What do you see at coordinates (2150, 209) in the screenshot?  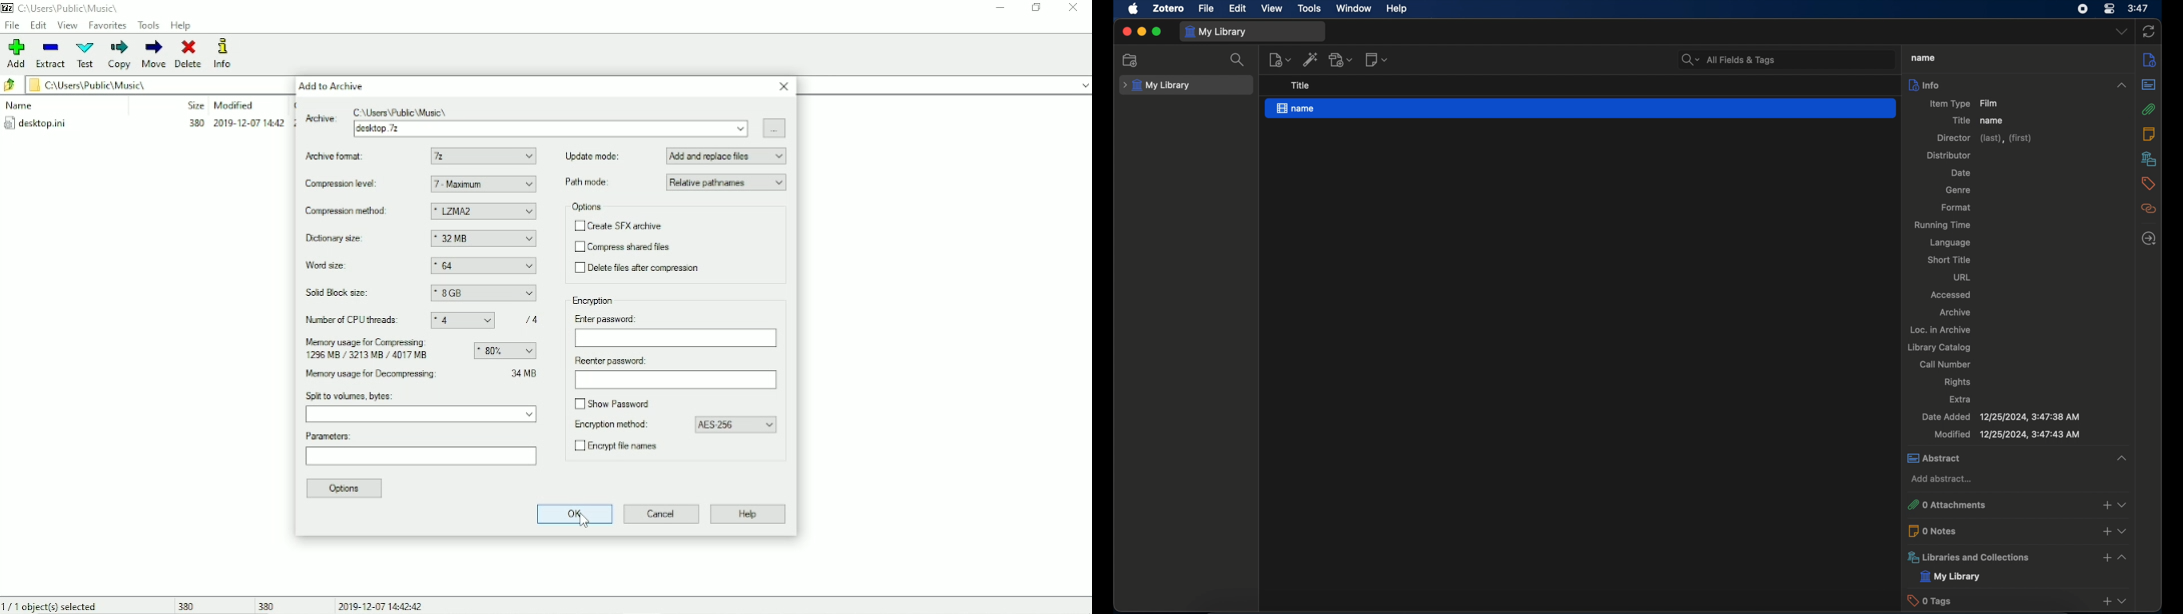 I see `related` at bounding box center [2150, 209].